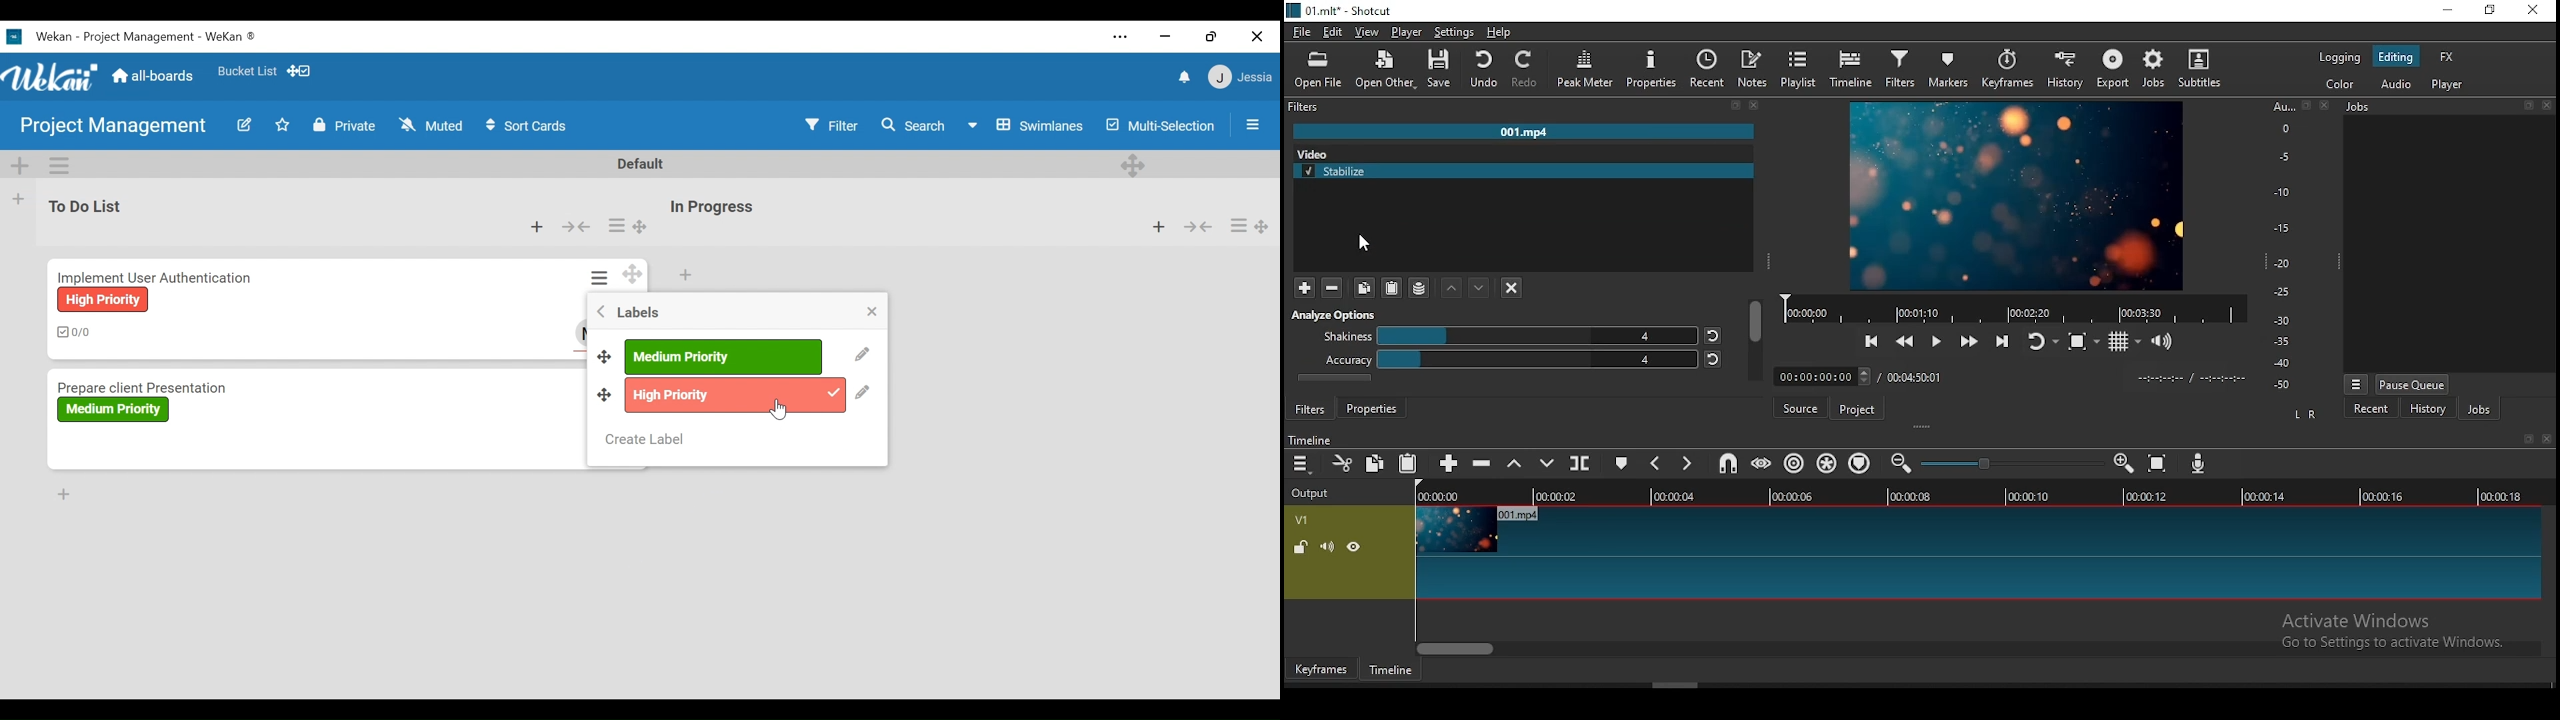  Describe the element at coordinates (1480, 287) in the screenshot. I see `down` at that location.